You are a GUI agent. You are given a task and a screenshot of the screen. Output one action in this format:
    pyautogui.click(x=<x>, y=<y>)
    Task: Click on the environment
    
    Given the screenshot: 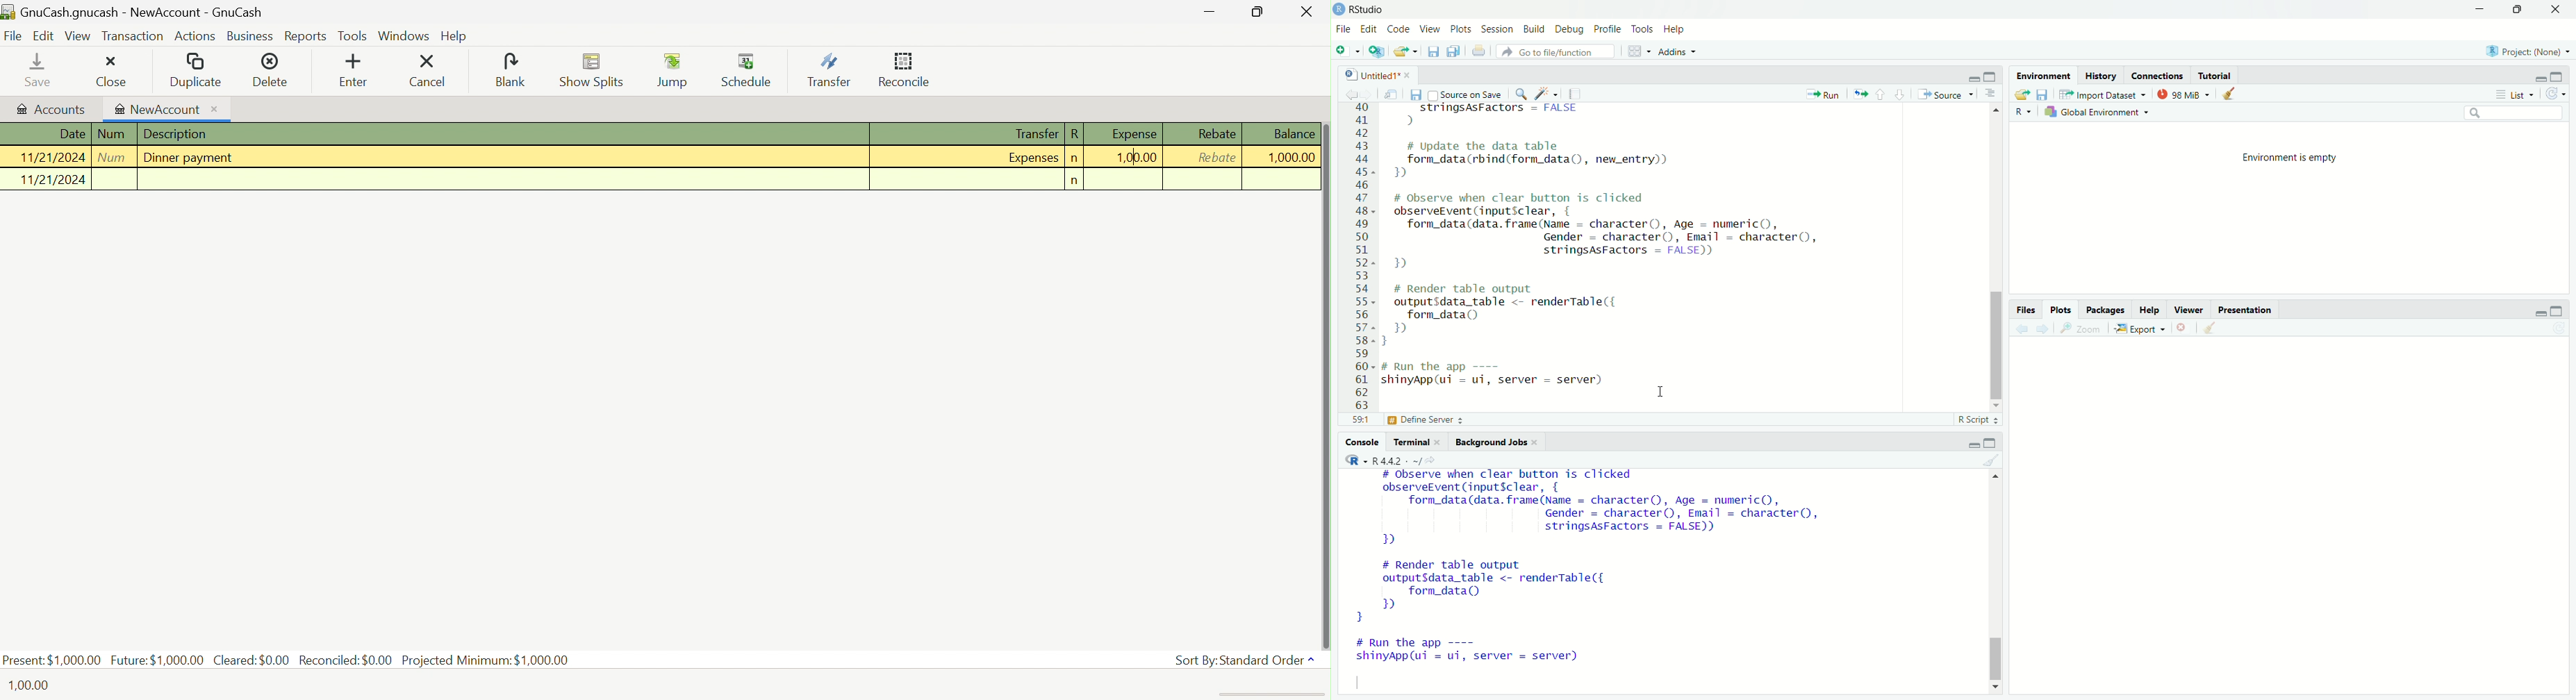 What is the action you would take?
    pyautogui.click(x=2042, y=75)
    